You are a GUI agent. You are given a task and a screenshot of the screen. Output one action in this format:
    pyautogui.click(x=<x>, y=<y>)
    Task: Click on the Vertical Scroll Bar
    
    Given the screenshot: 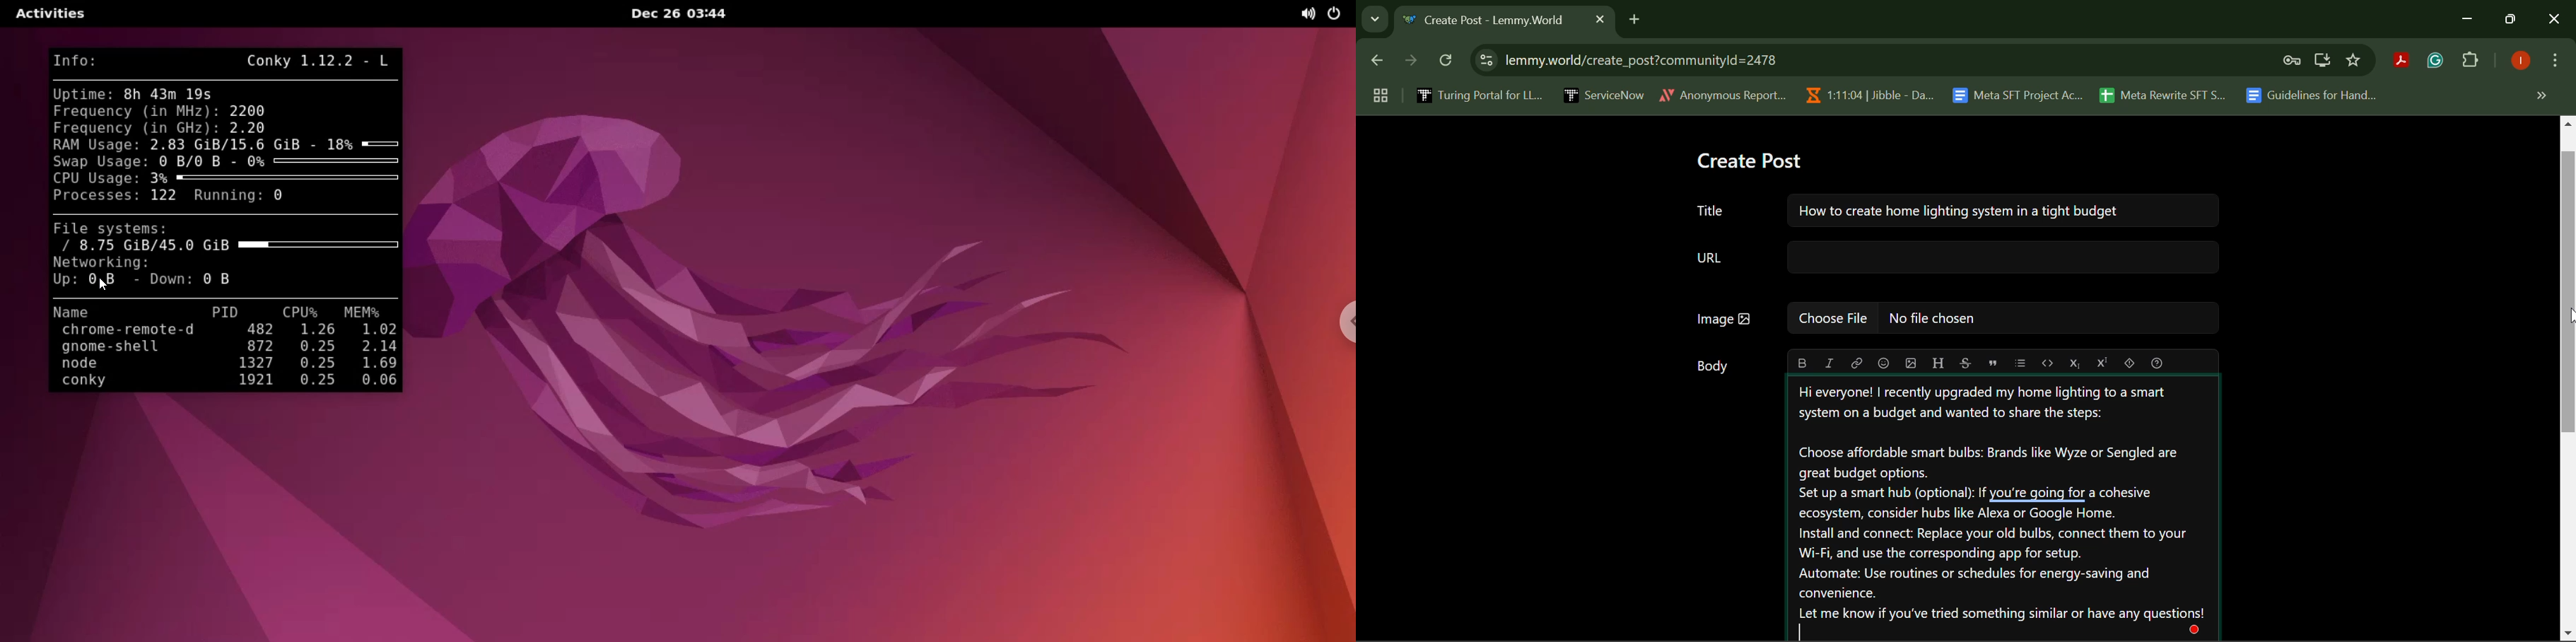 What is the action you would take?
    pyautogui.click(x=2568, y=379)
    